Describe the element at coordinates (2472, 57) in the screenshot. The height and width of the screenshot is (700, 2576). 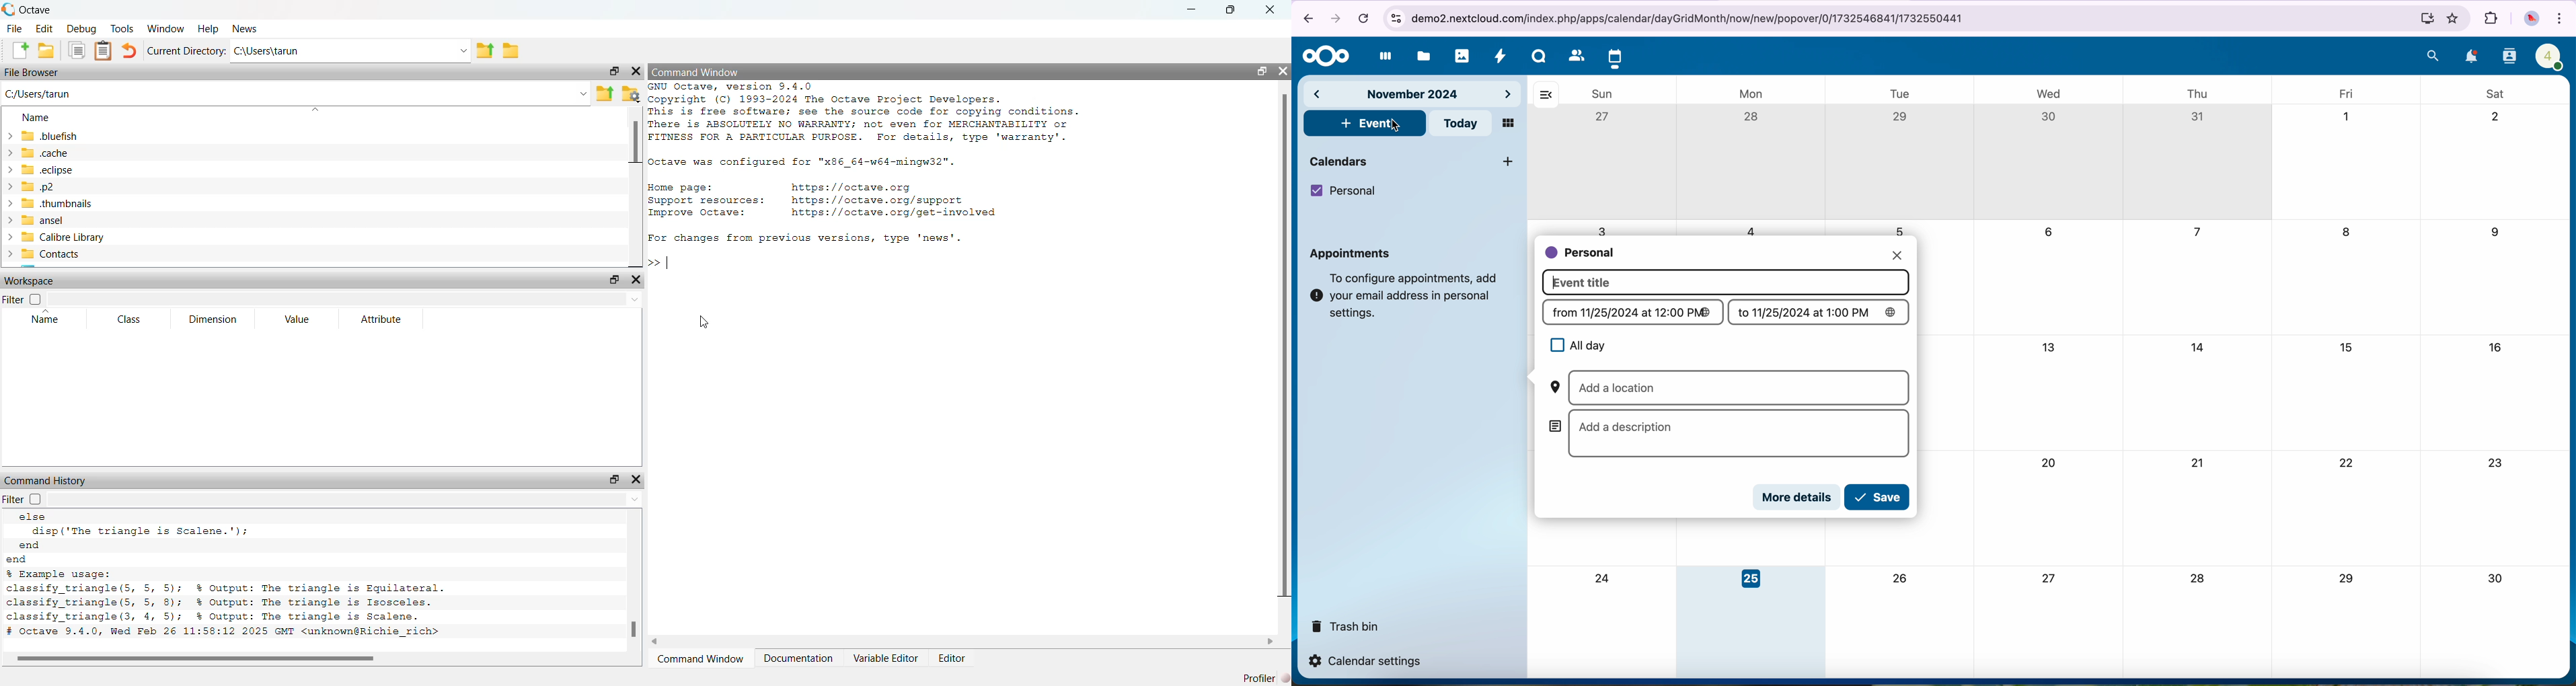
I see `notifications` at that location.